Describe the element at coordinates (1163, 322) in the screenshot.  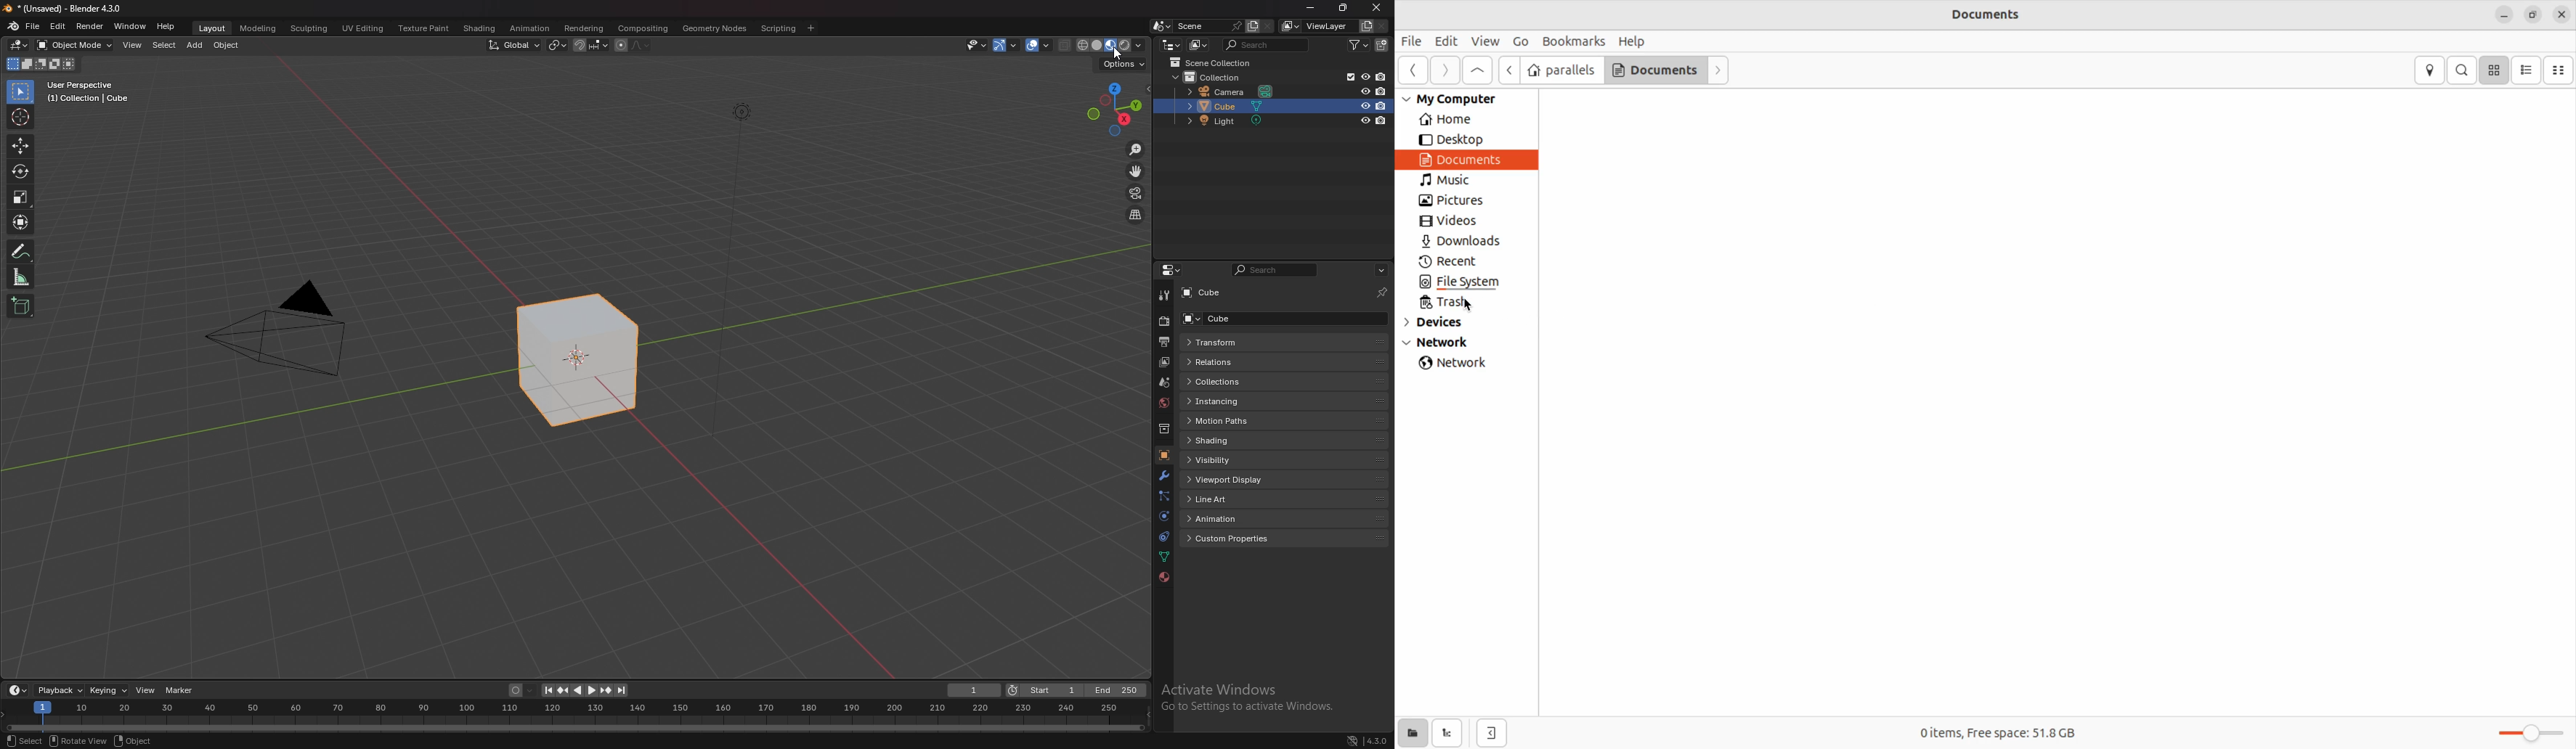
I see `render` at that location.